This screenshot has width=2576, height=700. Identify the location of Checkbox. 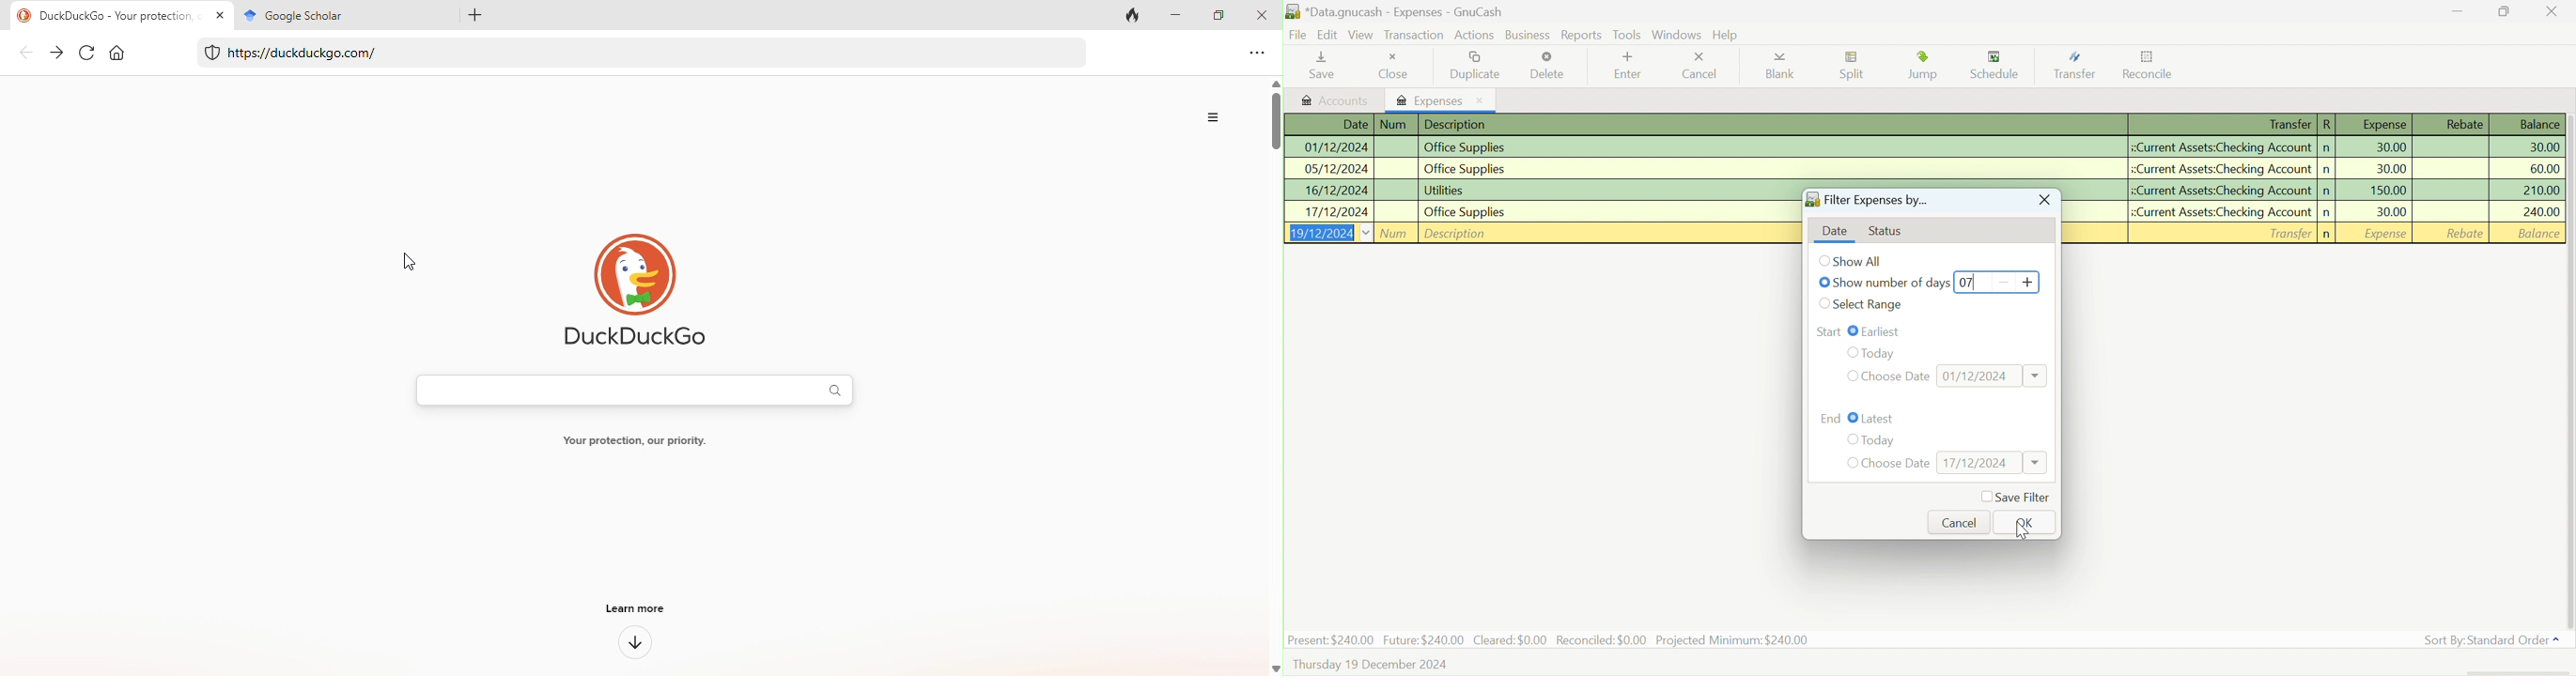
(1851, 463).